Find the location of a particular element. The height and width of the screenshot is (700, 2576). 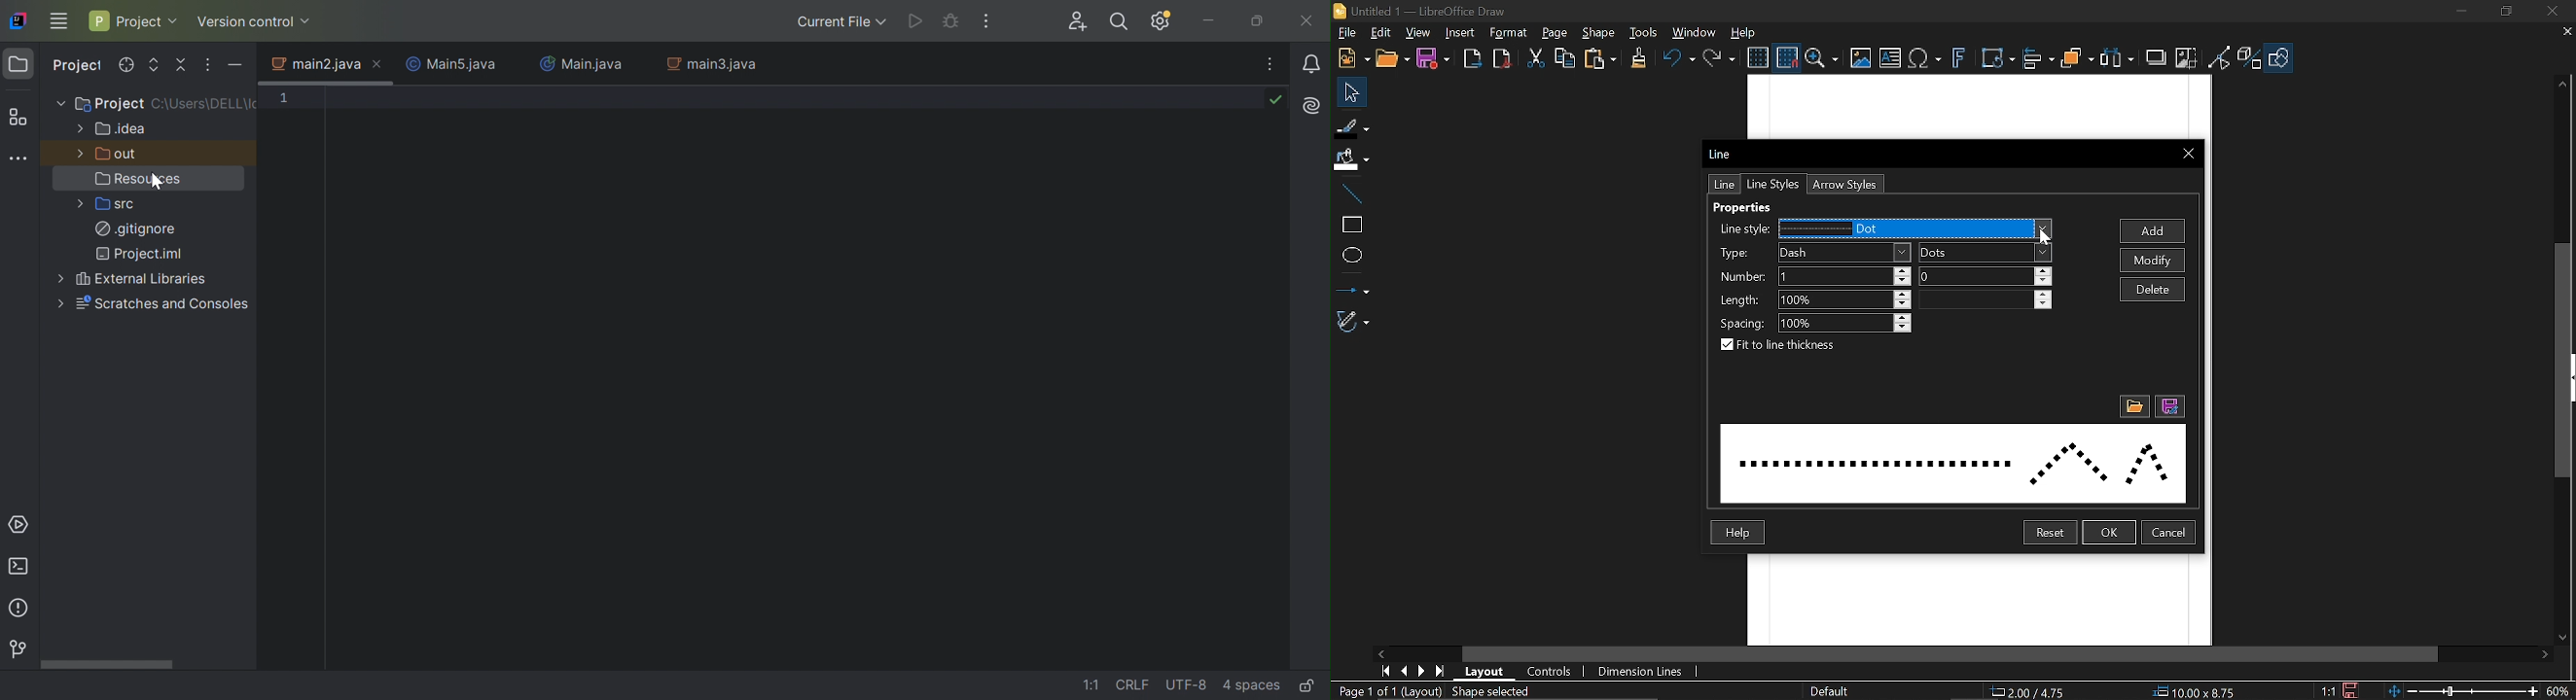

Shape is located at coordinates (1598, 34).